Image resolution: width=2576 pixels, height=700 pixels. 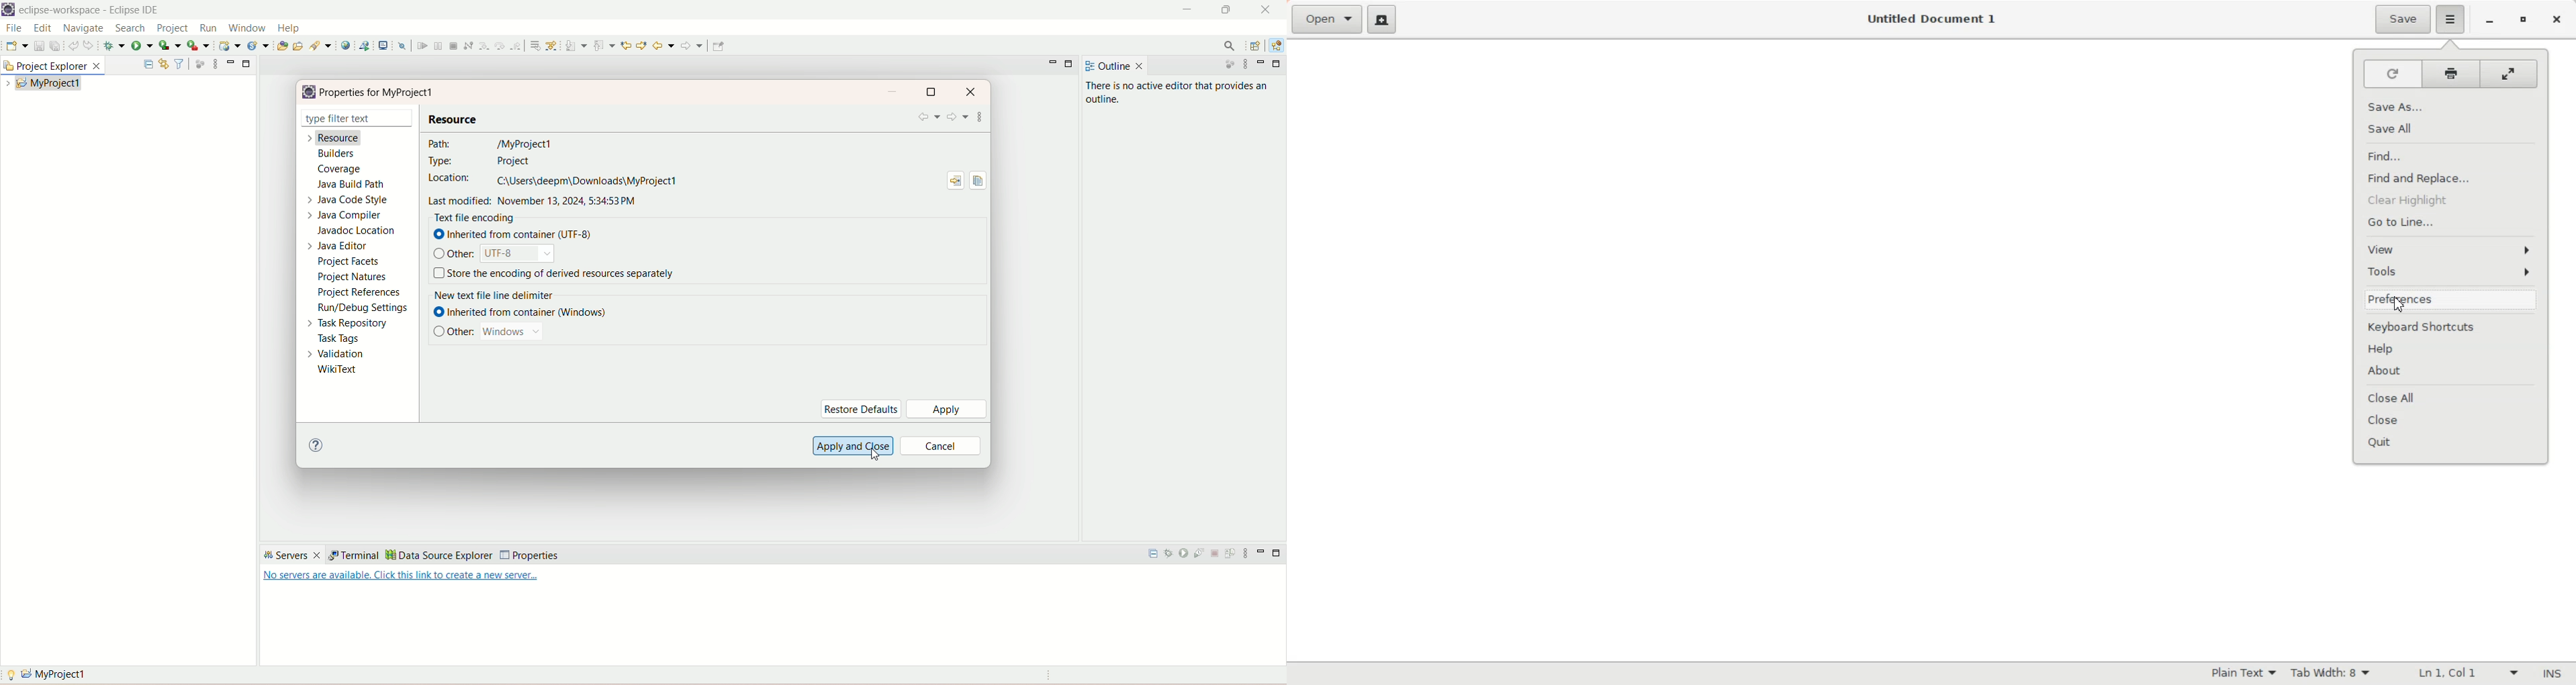 I want to click on window, so click(x=249, y=27).